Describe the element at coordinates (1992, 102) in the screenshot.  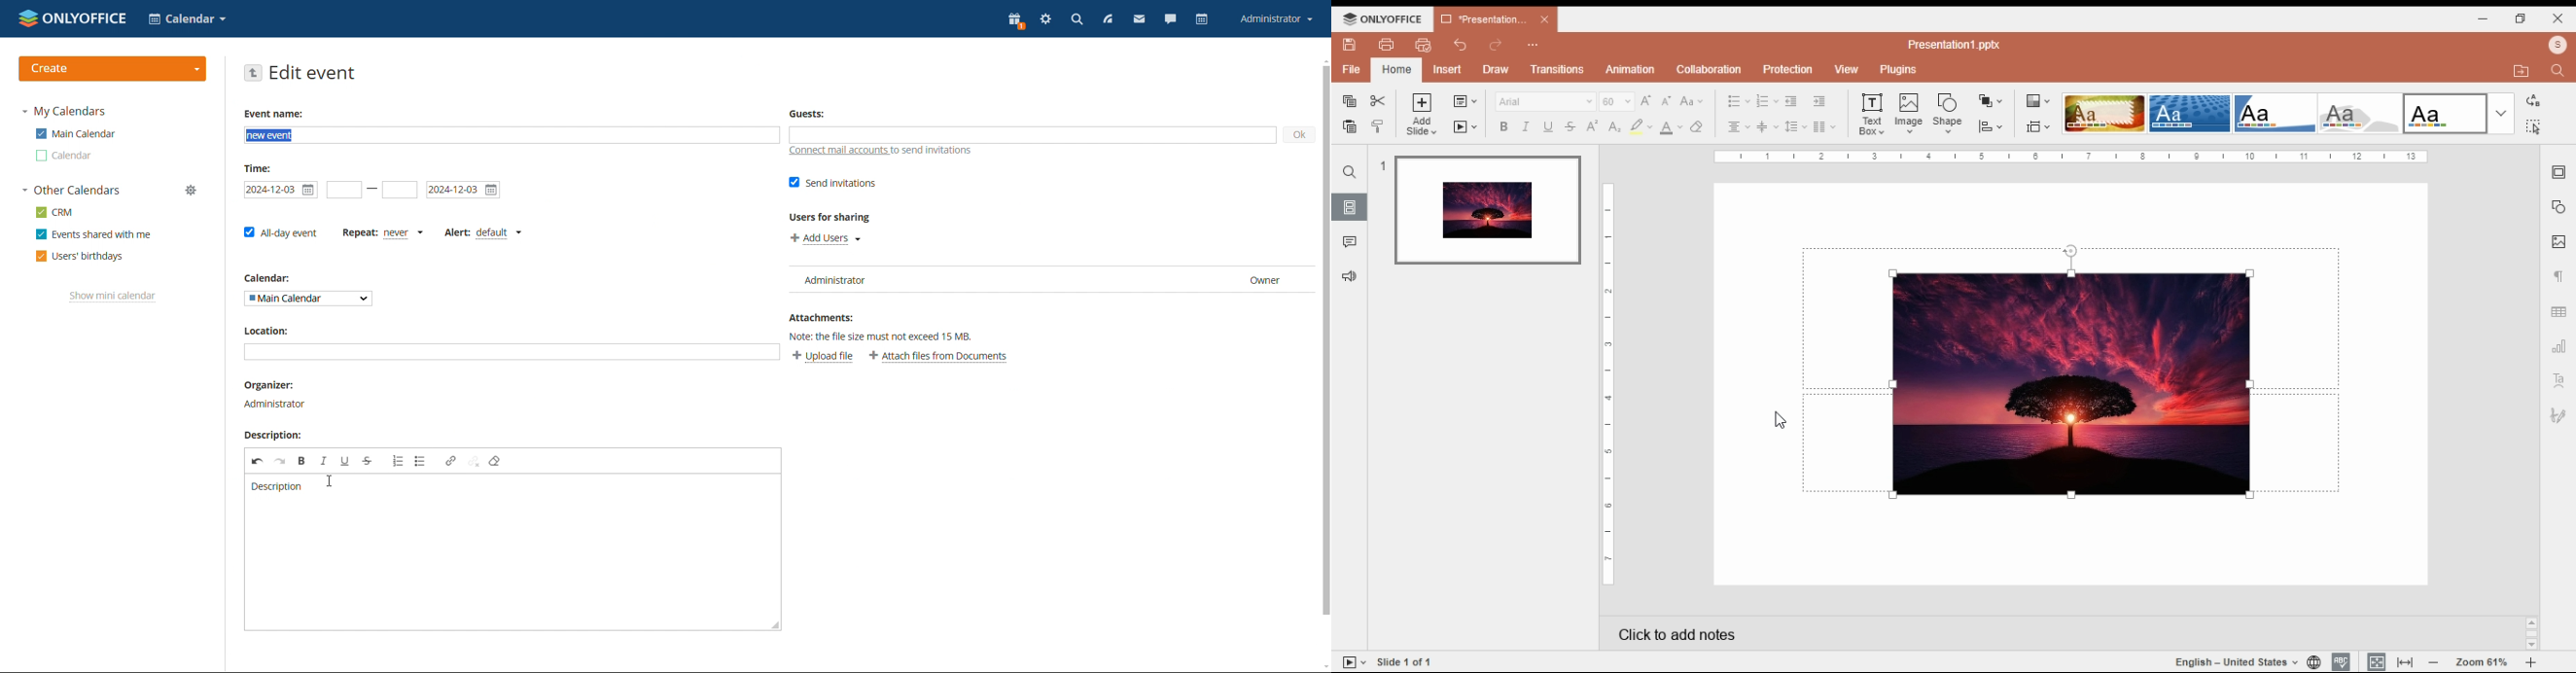
I see `arrange shapes` at that location.